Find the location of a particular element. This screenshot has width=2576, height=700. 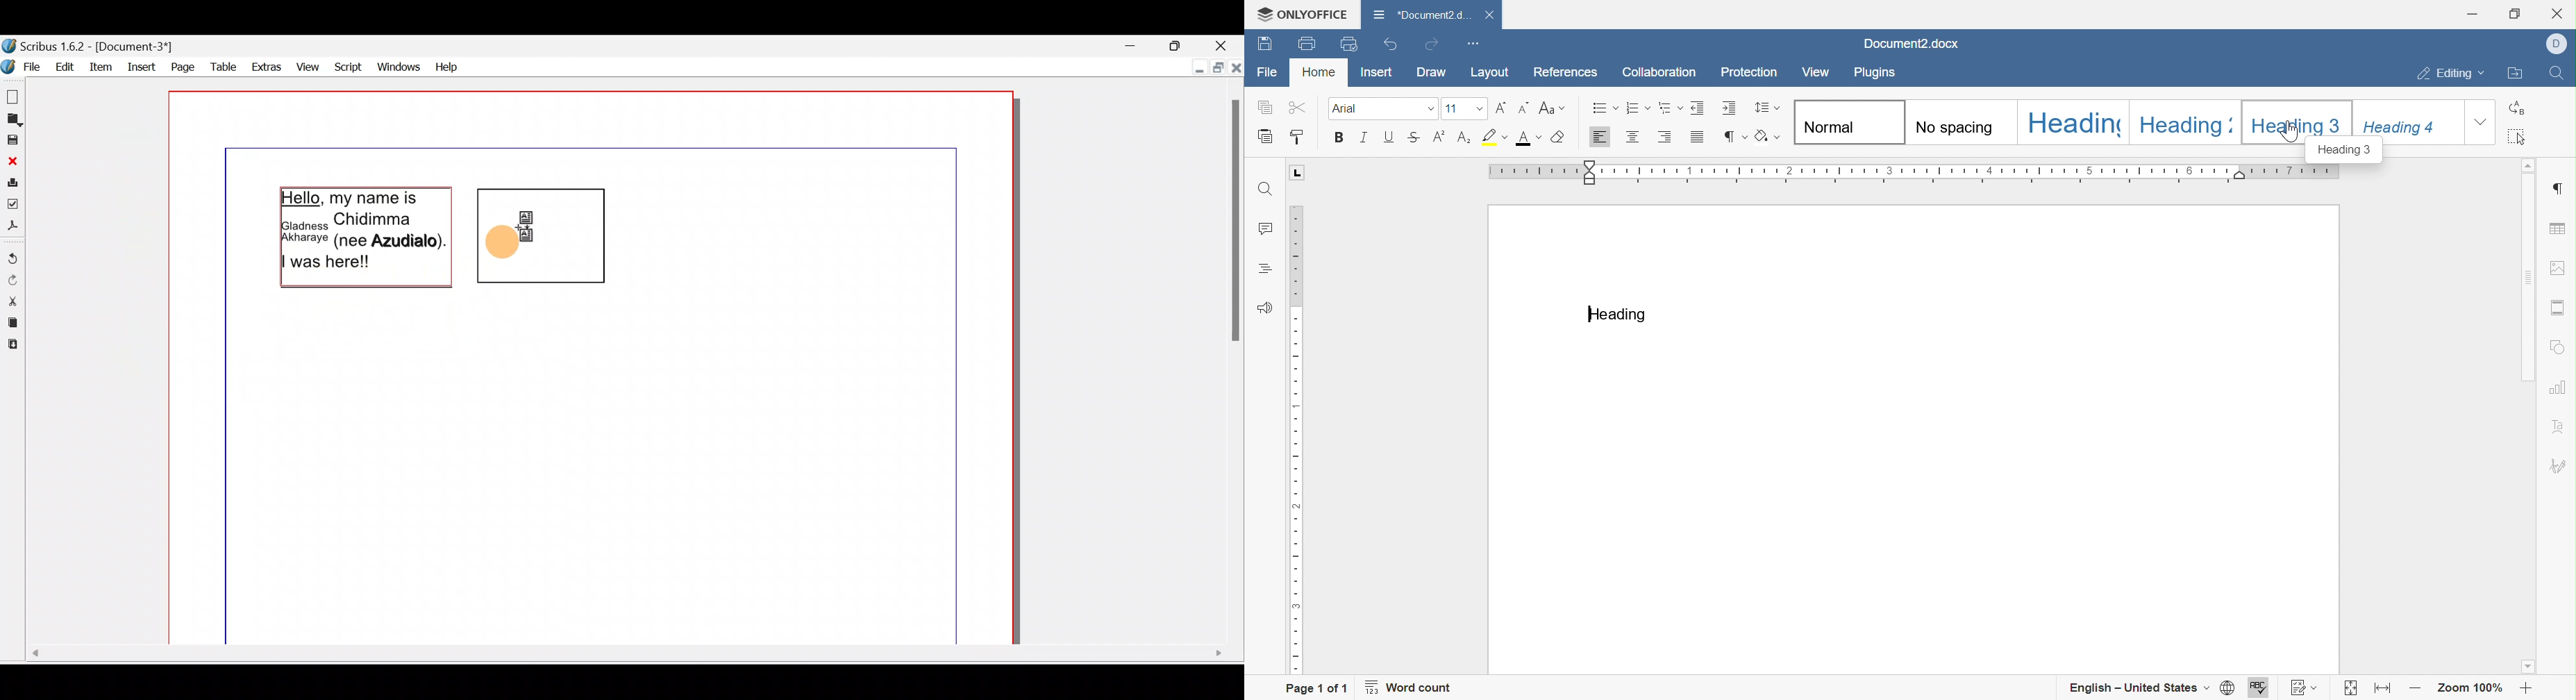

Close is located at coordinates (1489, 15).